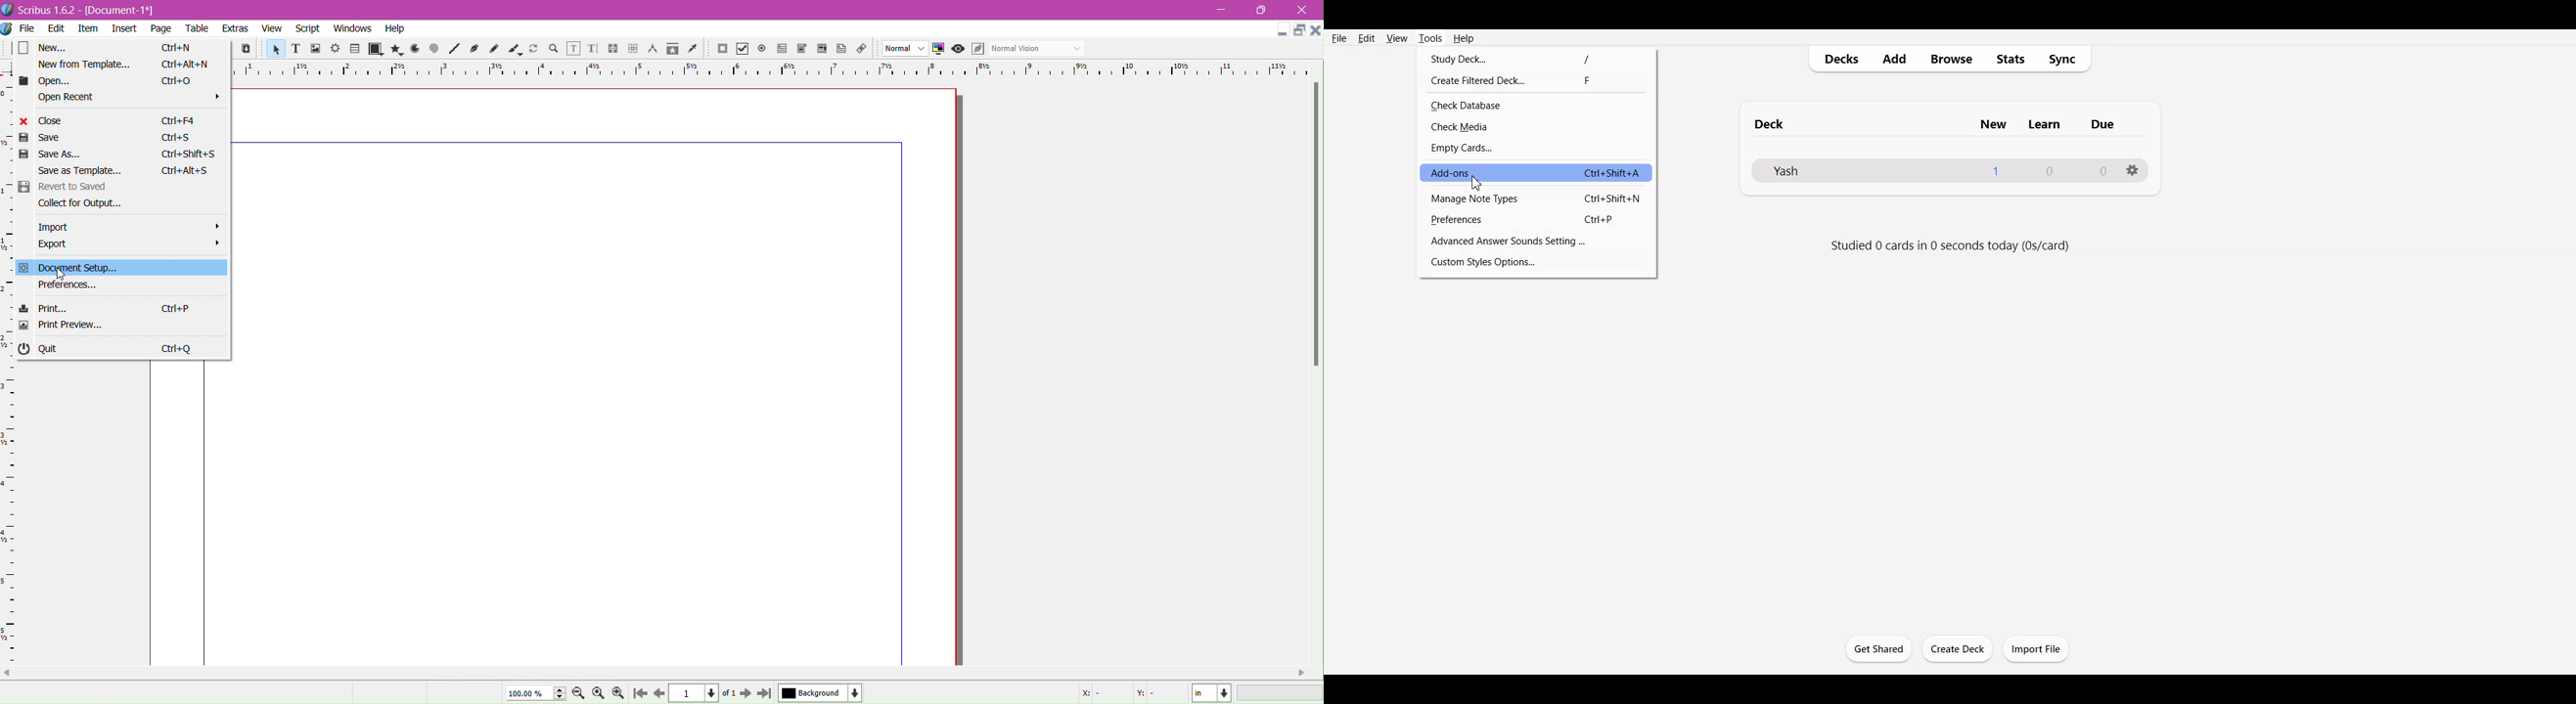 The width and height of the screenshot is (2576, 728). What do you see at coordinates (43, 121) in the screenshot?
I see `close` at bounding box center [43, 121].